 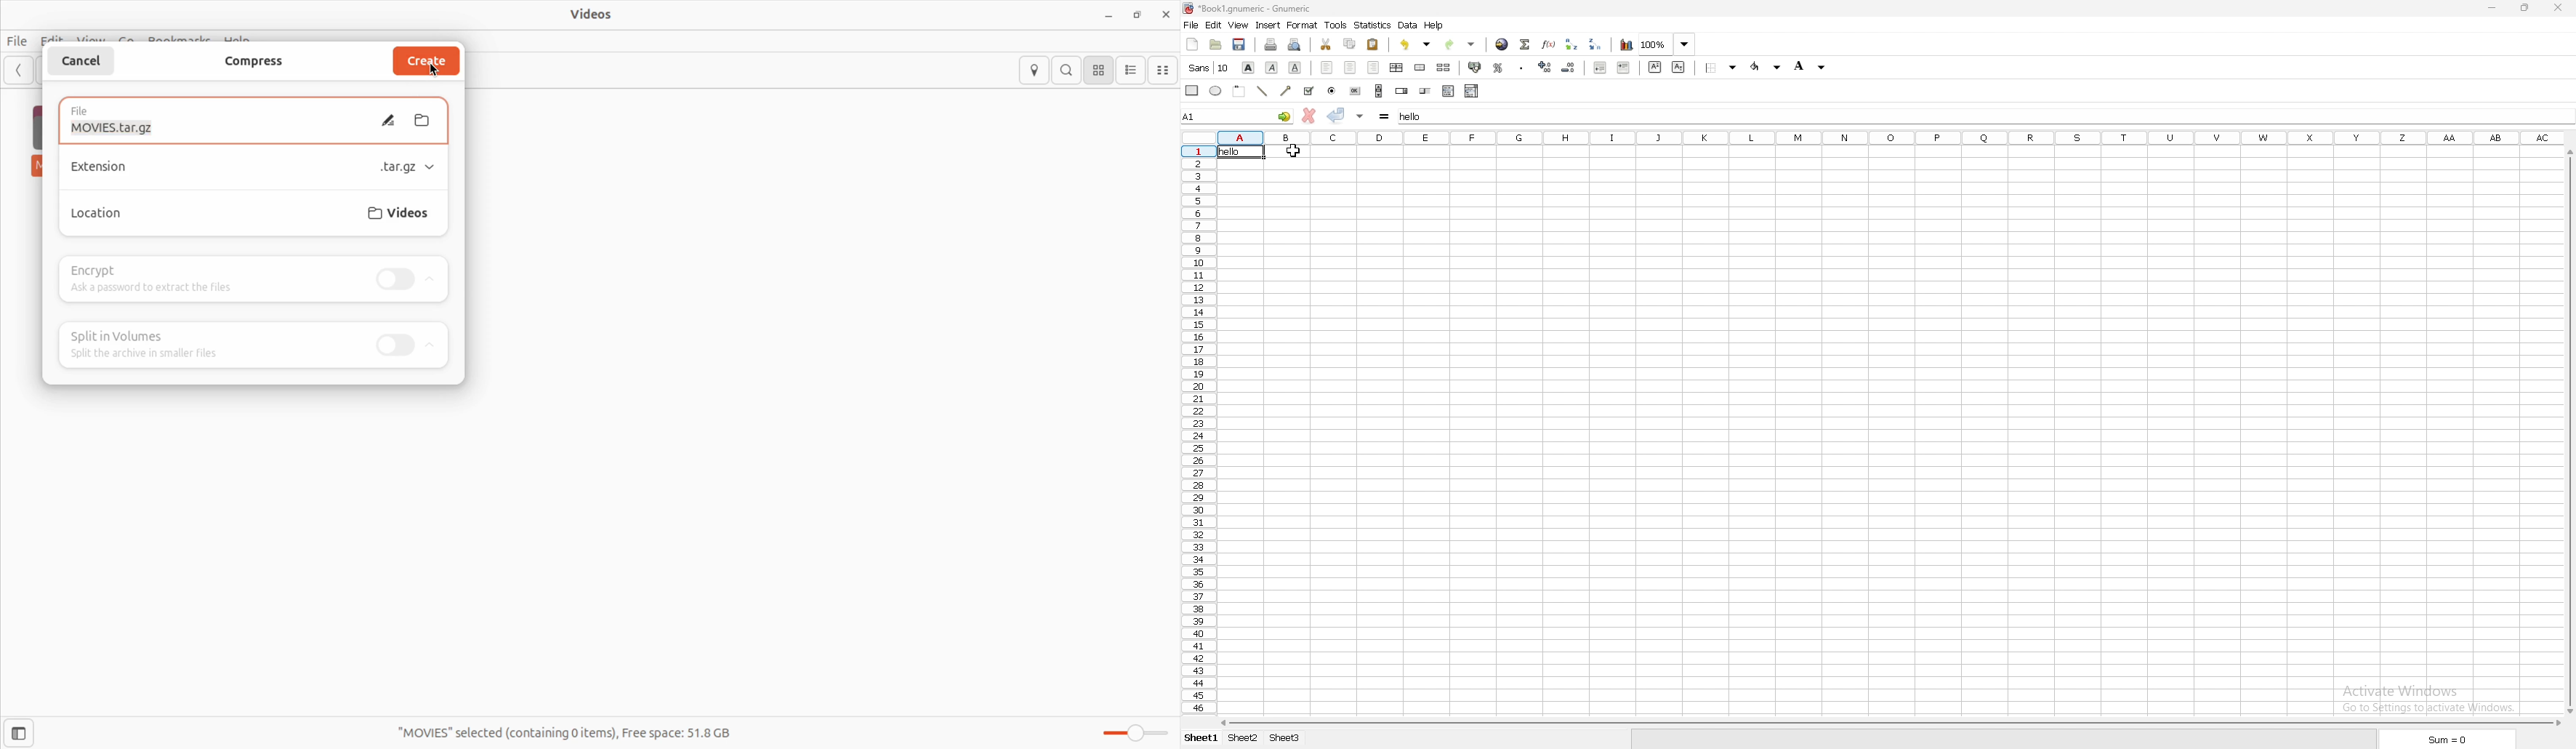 What do you see at coordinates (405, 281) in the screenshot?
I see `toggle` at bounding box center [405, 281].